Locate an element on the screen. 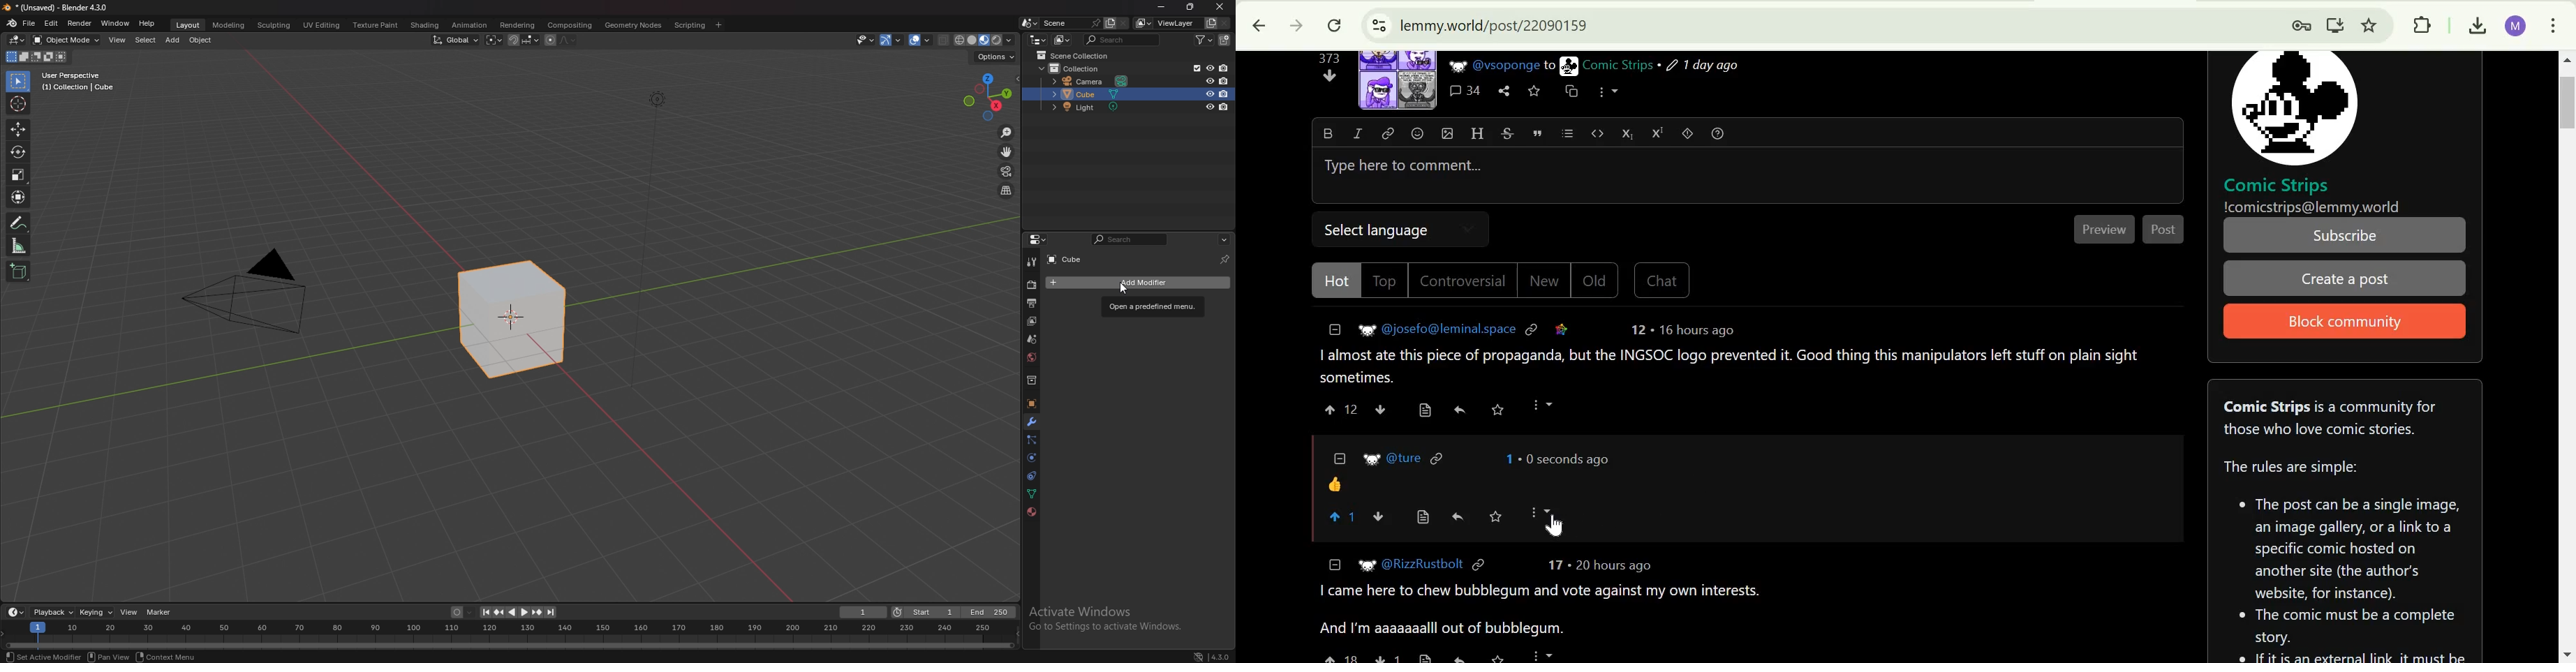  layout is located at coordinates (189, 24).